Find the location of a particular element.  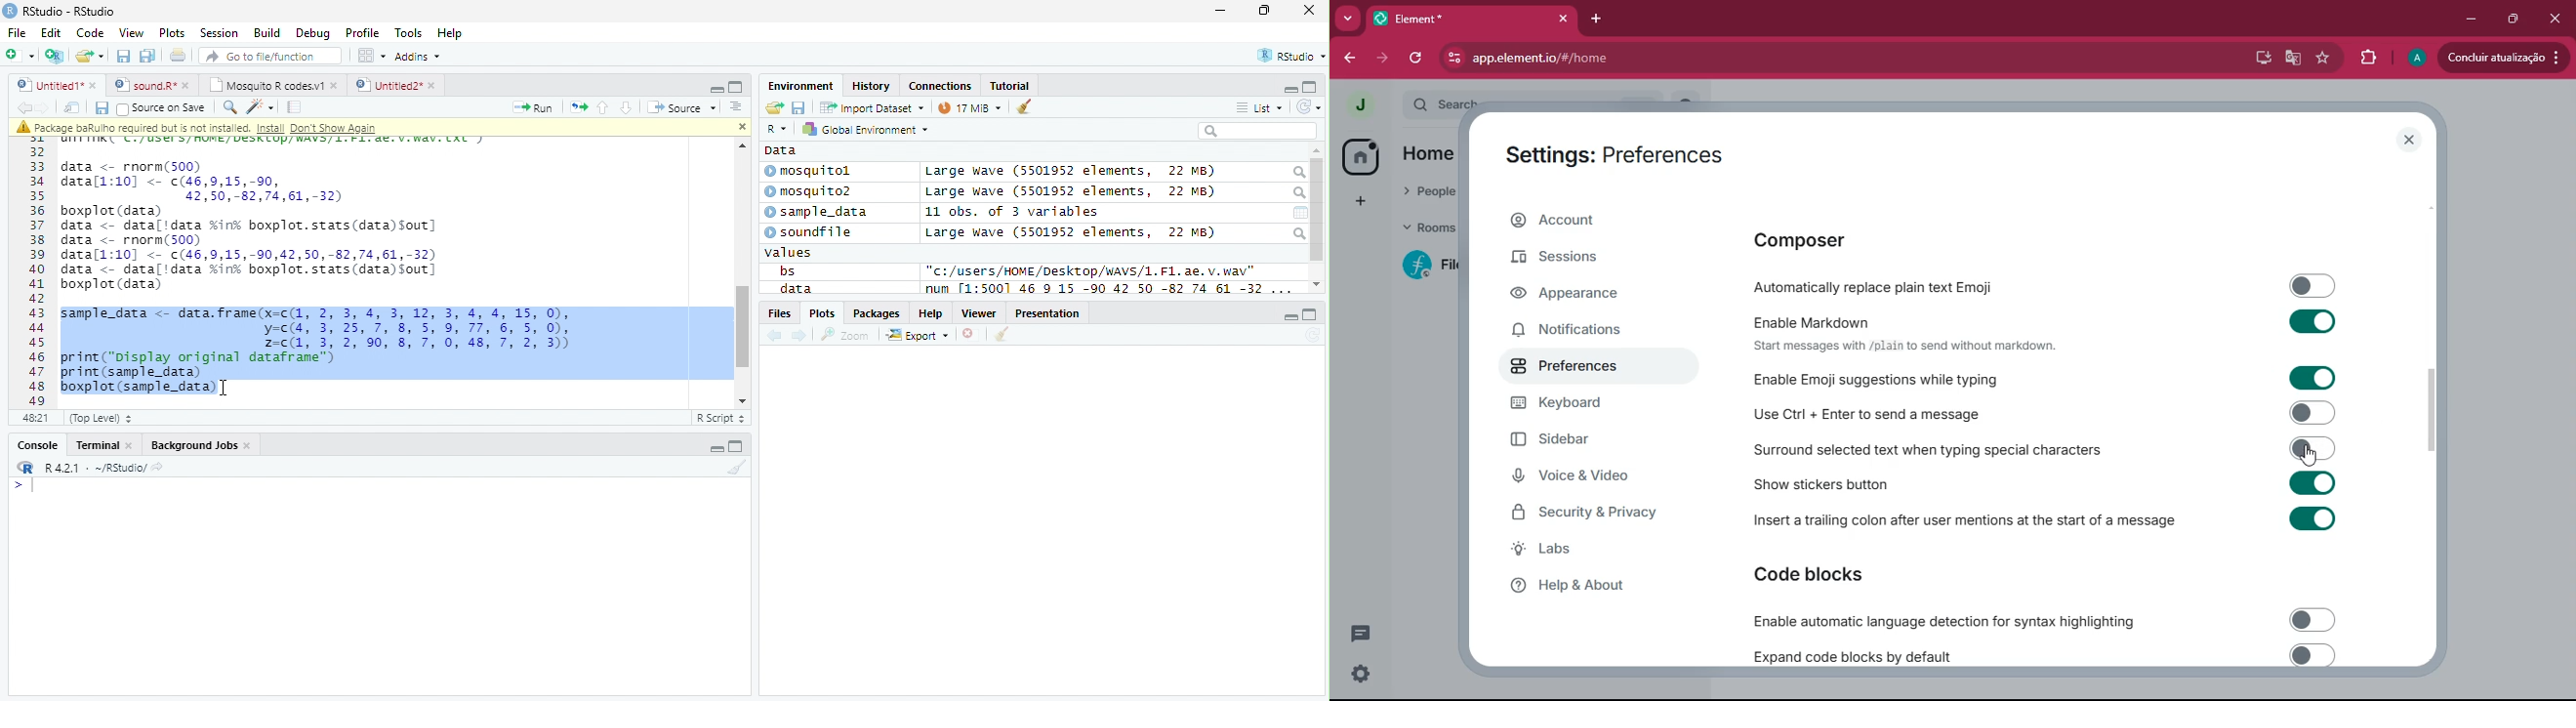

Presentation is located at coordinates (1047, 312).